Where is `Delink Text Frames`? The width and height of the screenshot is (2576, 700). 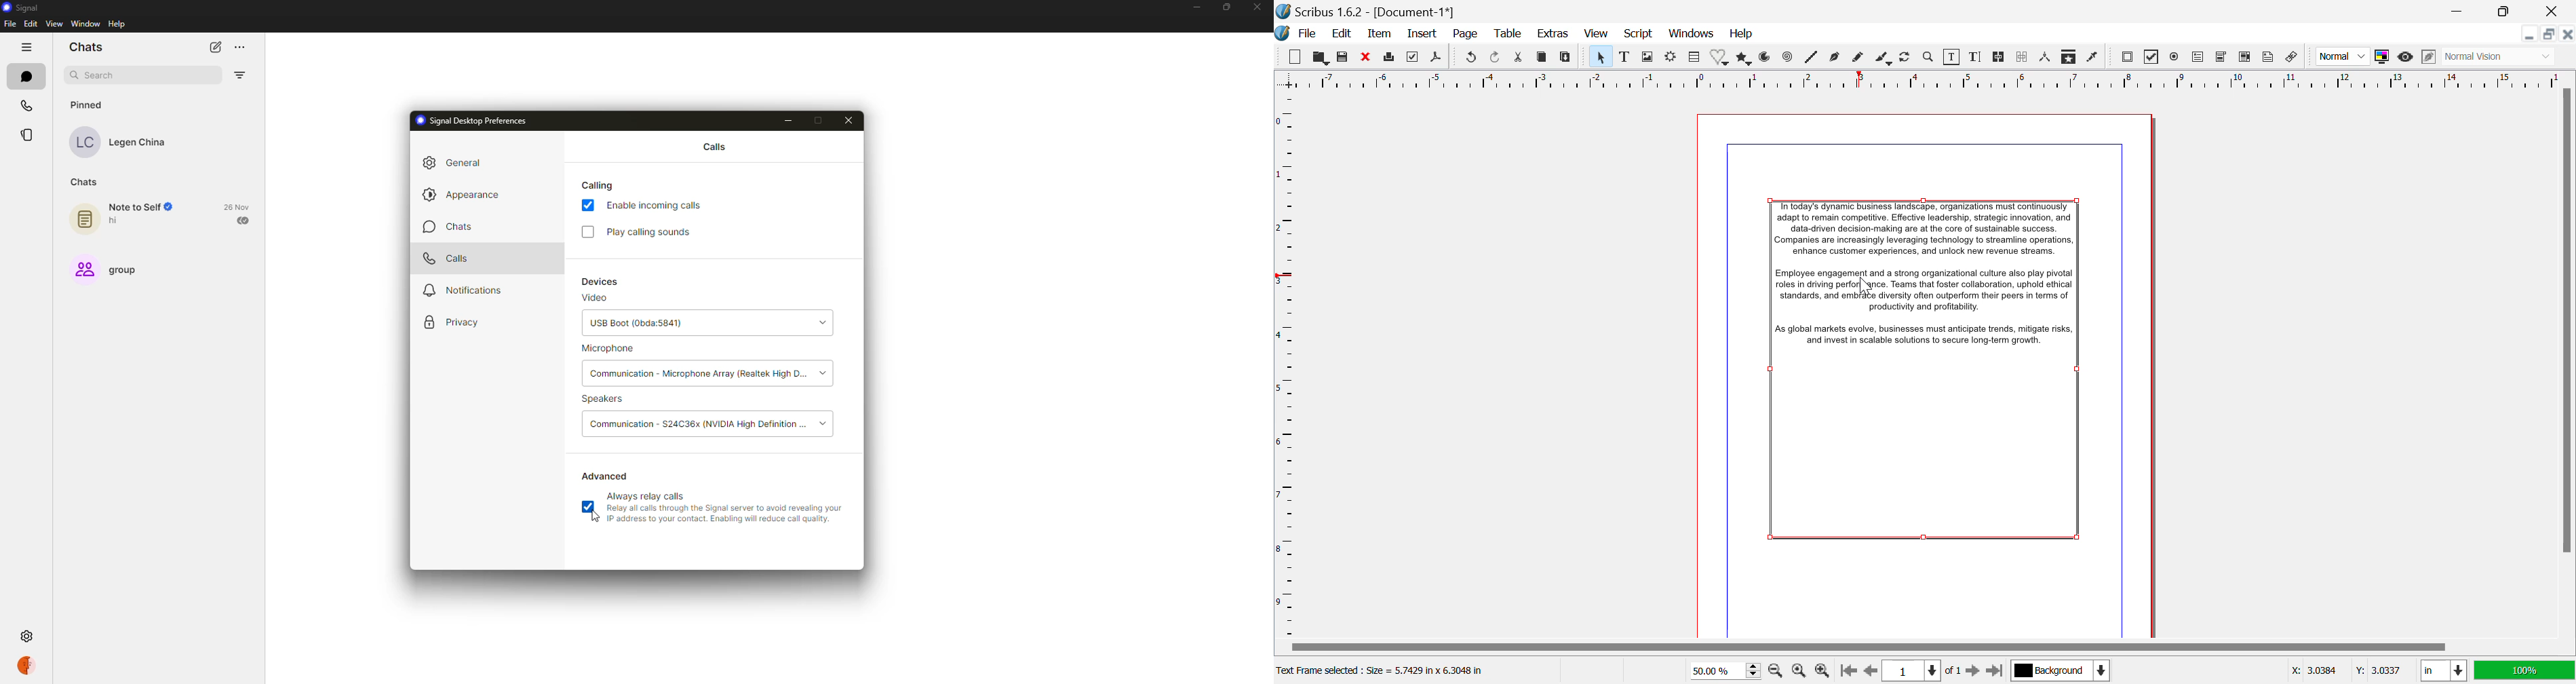 Delink Text Frames is located at coordinates (2023, 58).